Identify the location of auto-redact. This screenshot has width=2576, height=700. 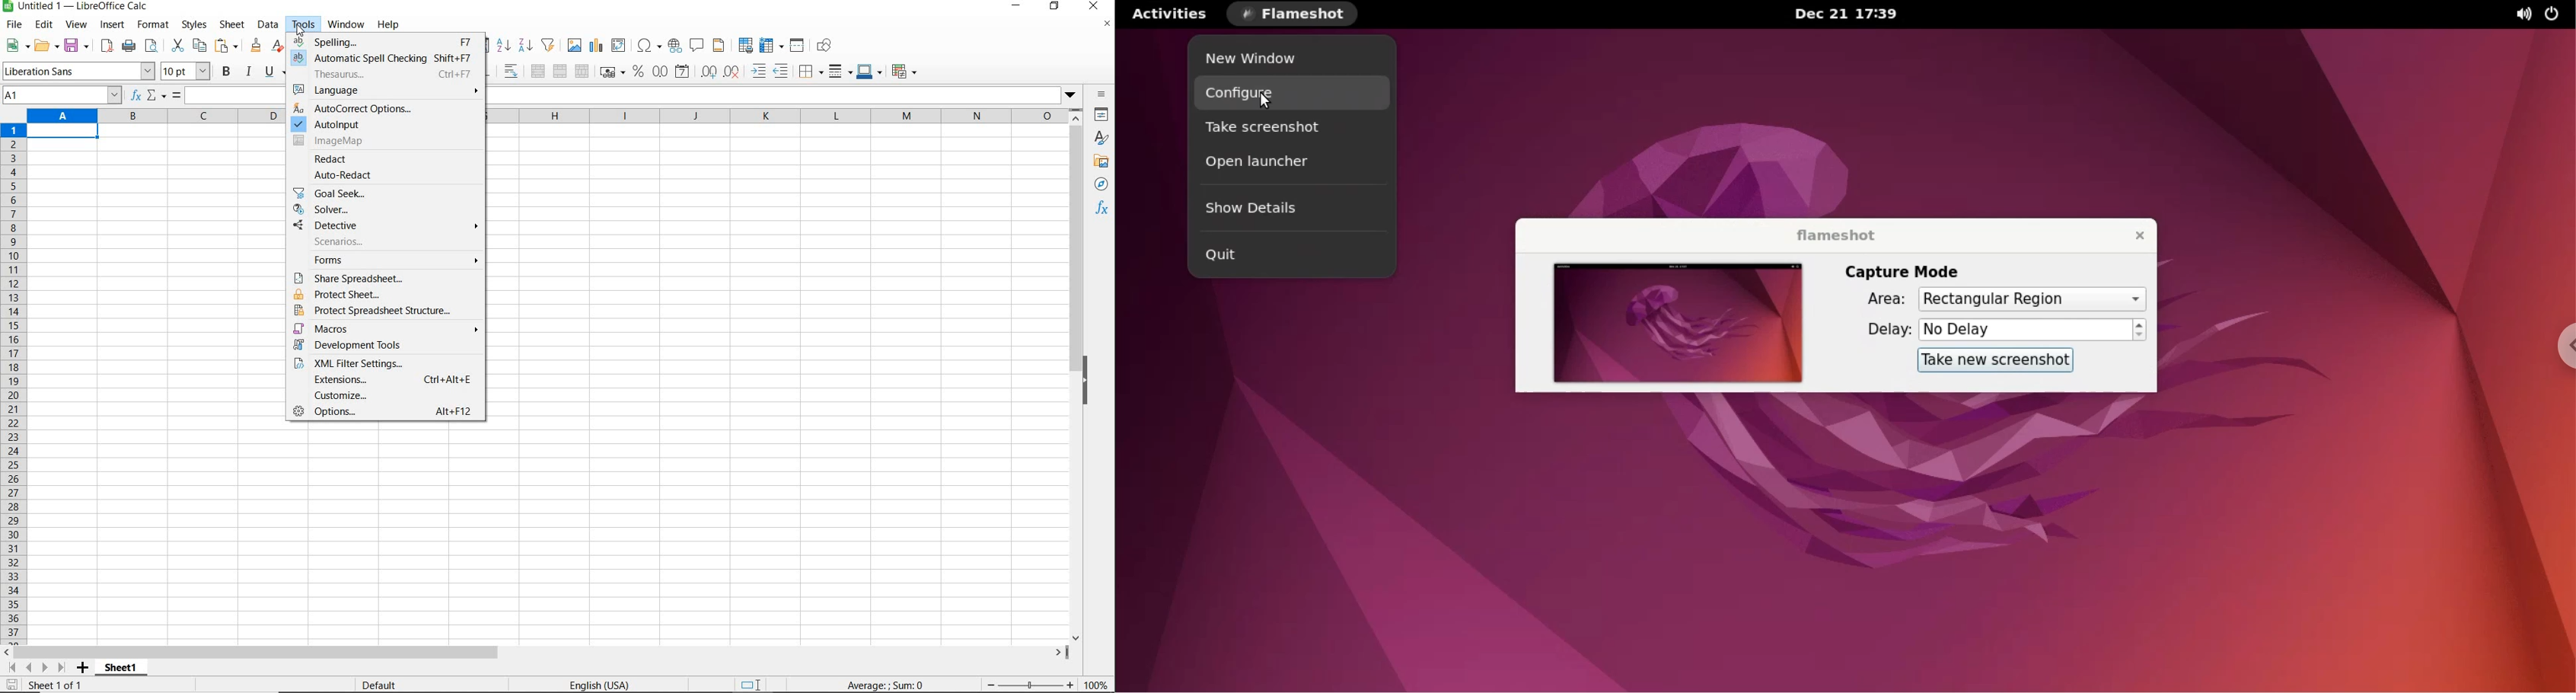
(365, 175).